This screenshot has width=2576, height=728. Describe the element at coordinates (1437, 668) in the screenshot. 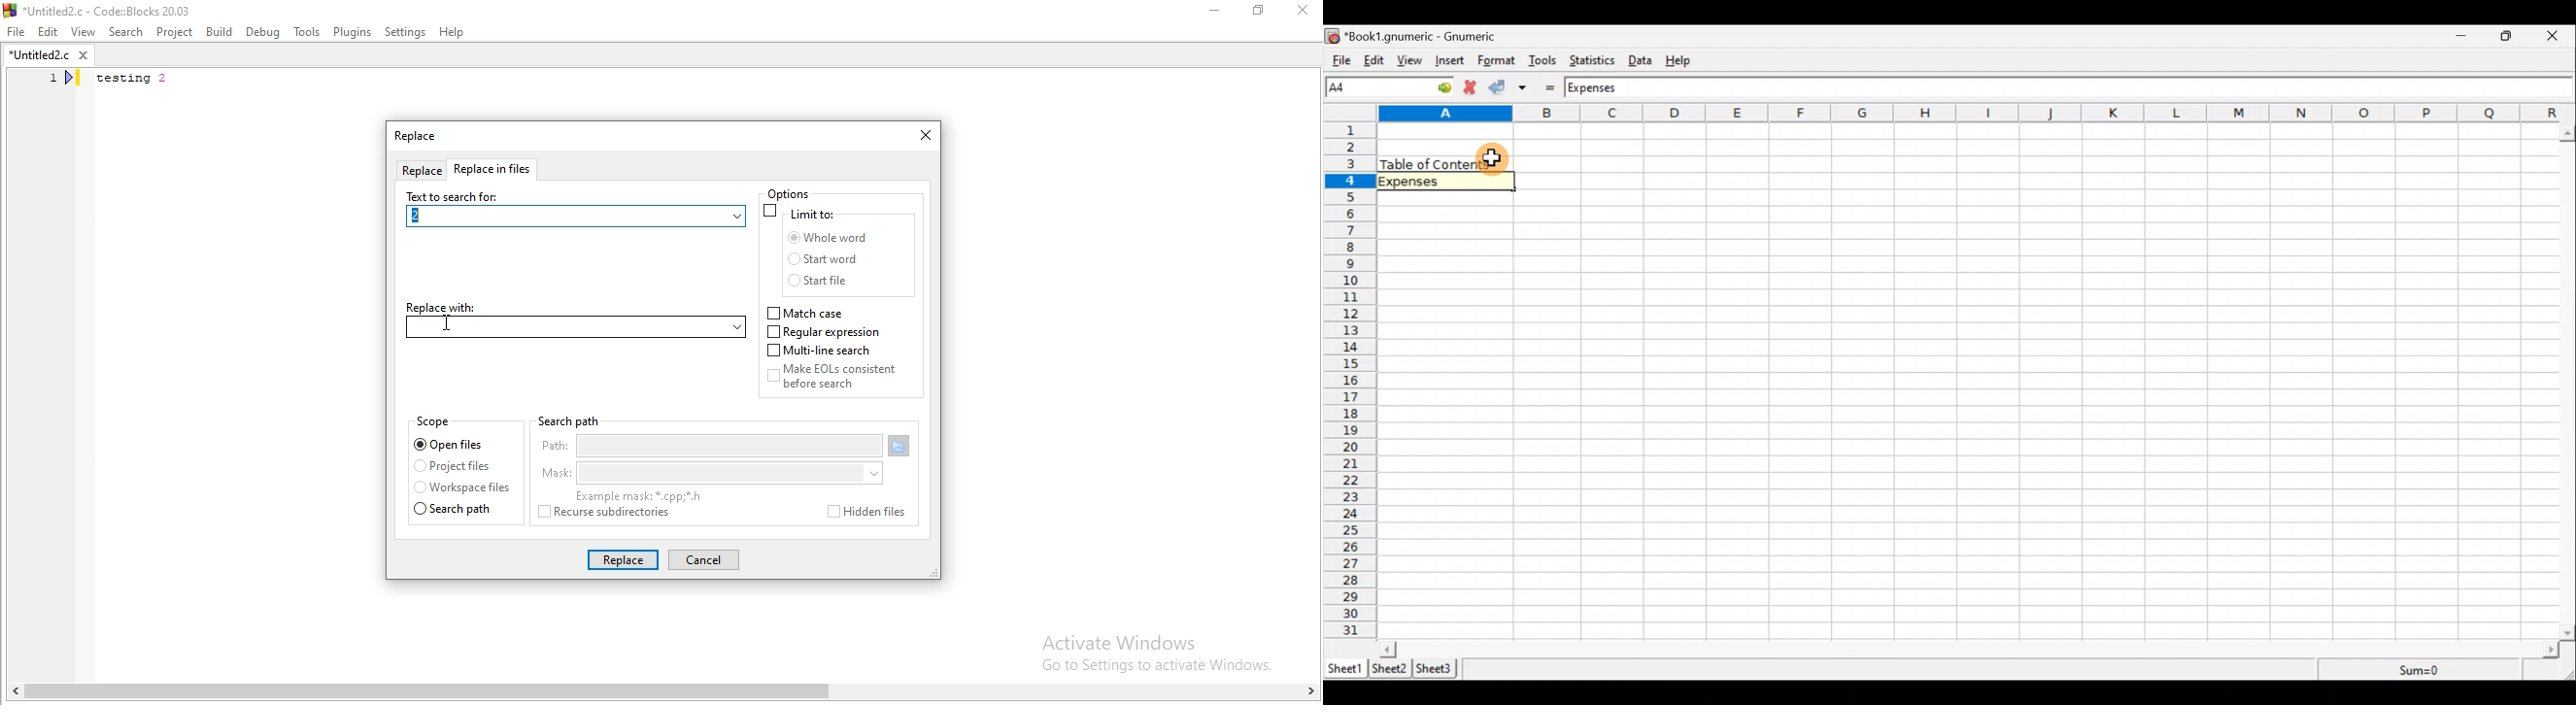

I see `Sheet 3` at that location.